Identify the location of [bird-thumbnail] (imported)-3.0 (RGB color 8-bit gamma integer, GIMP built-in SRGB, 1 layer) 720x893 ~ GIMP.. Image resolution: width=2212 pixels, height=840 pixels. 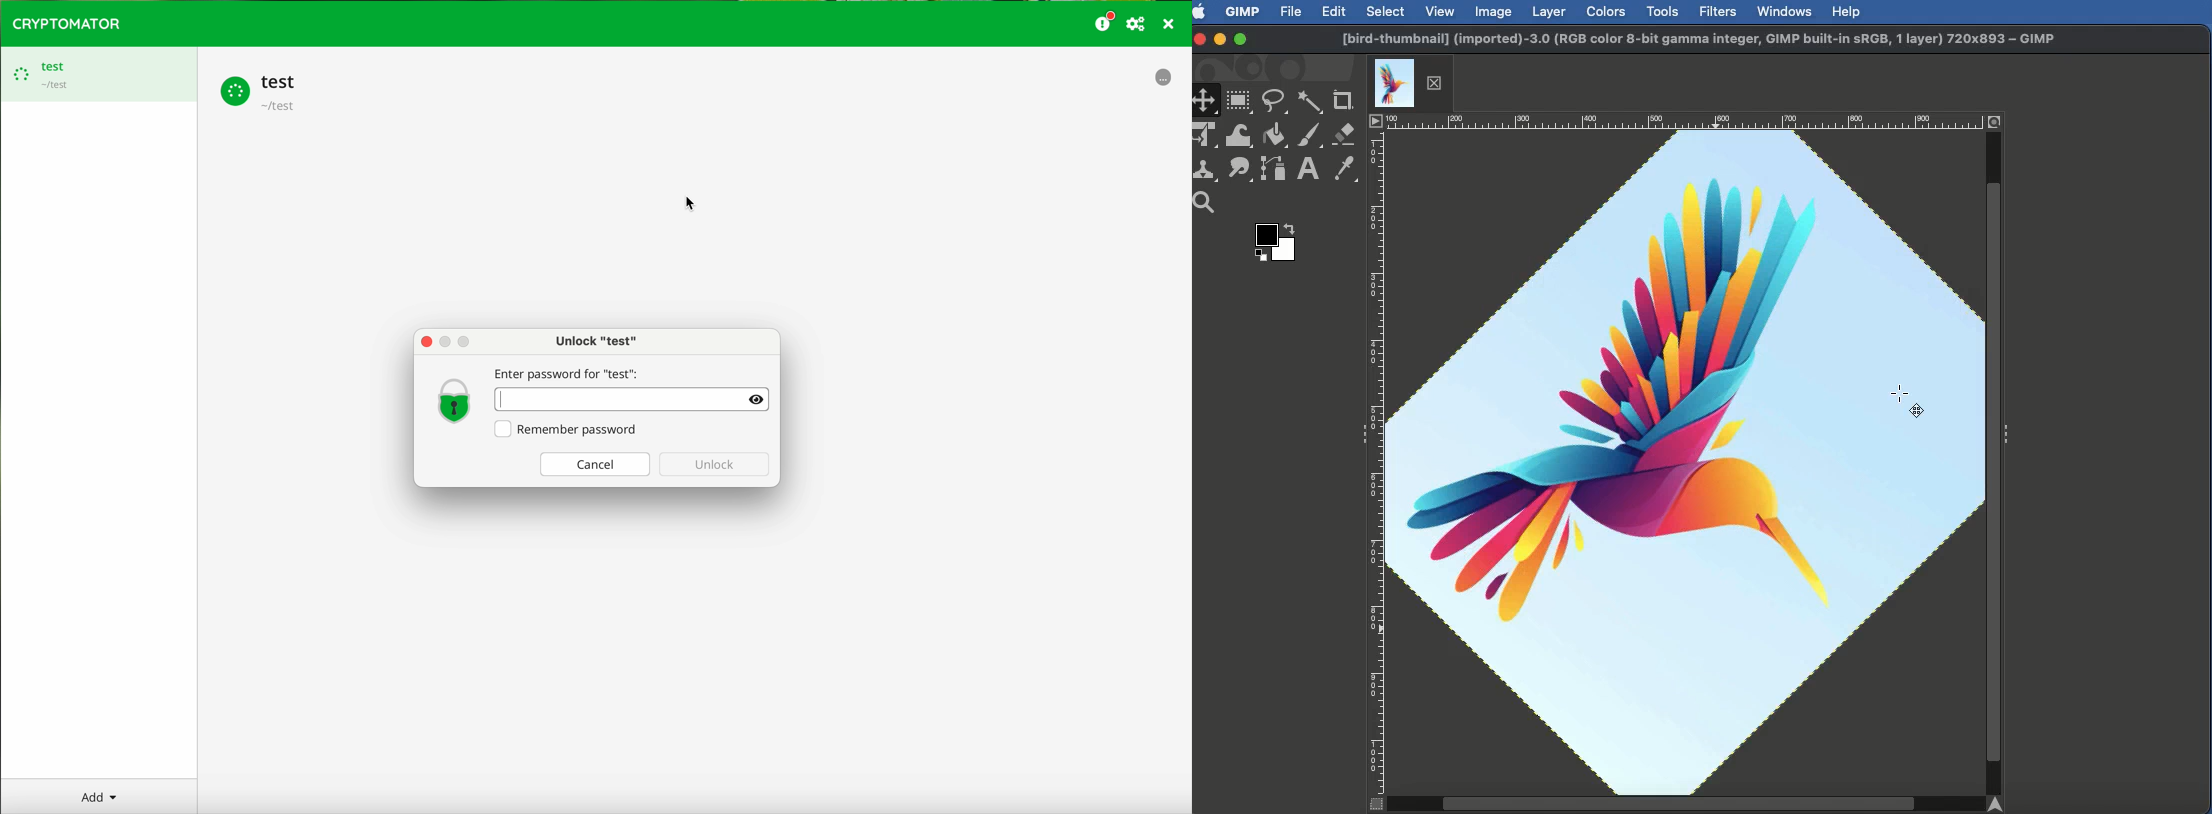
(1699, 40).